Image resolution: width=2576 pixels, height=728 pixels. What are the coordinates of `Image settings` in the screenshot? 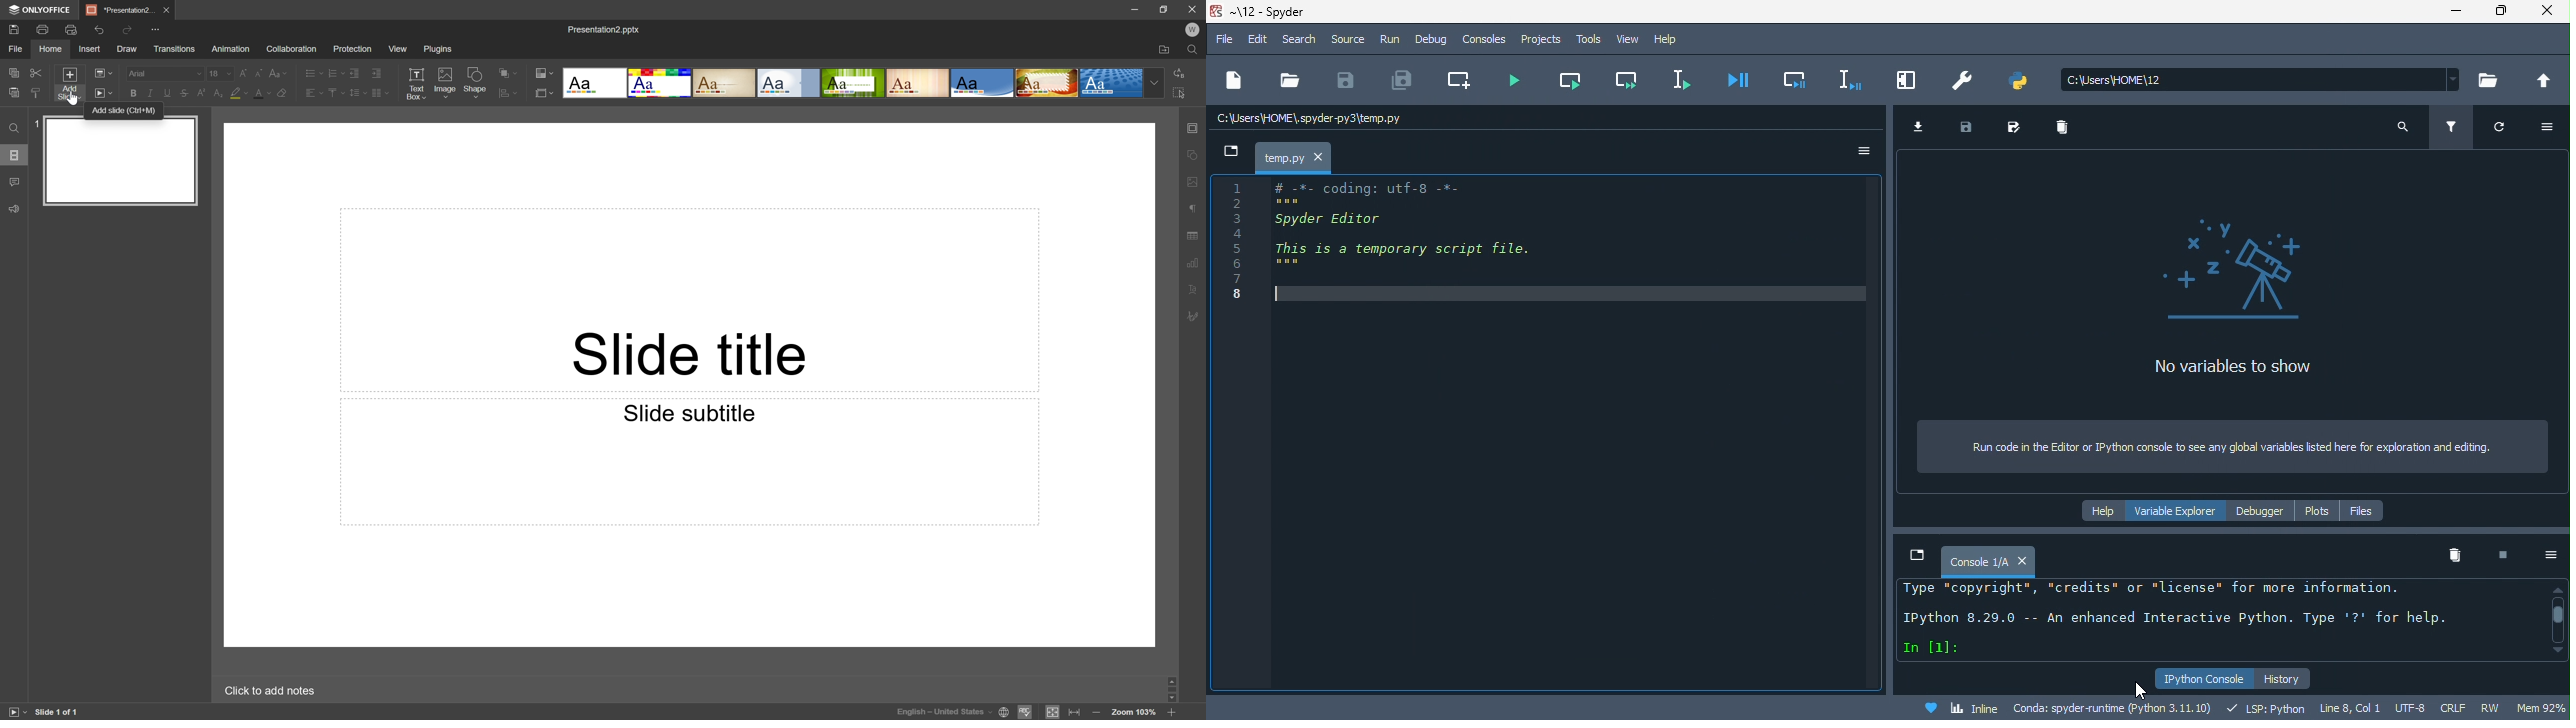 It's located at (1195, 178).